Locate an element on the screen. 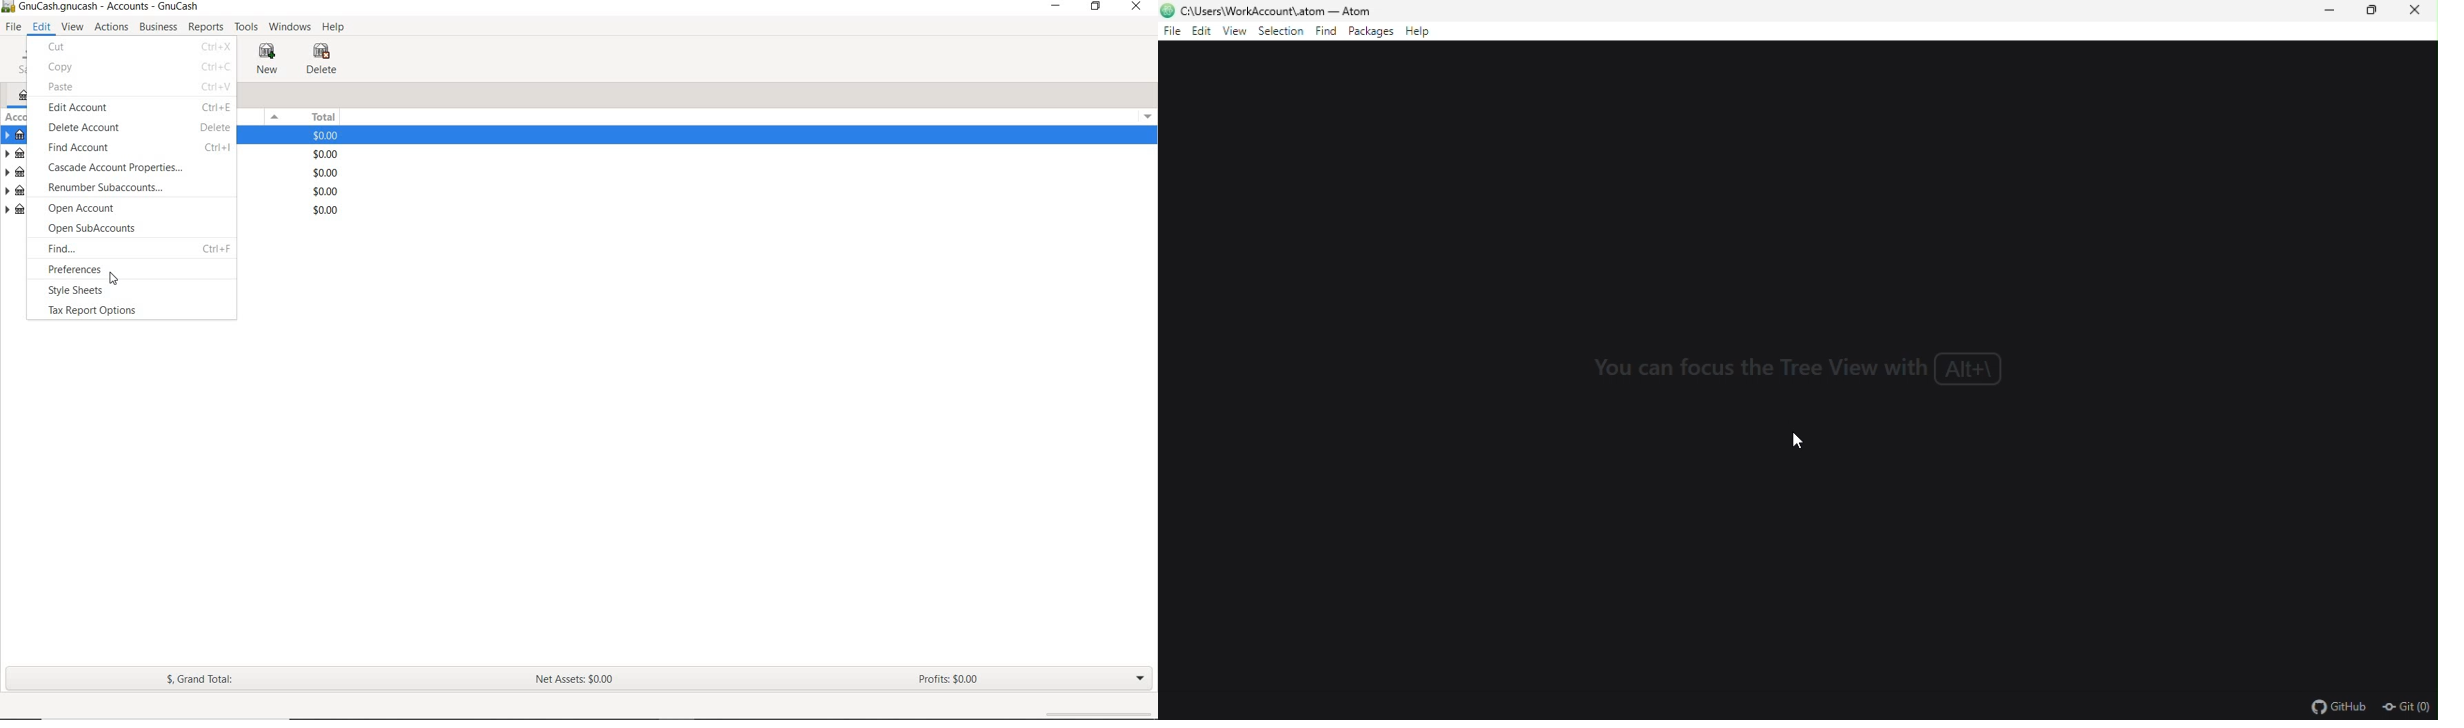 The width and height of the screenshot is (2464, 728). ACTIONS is located at coordinates (112, 27).